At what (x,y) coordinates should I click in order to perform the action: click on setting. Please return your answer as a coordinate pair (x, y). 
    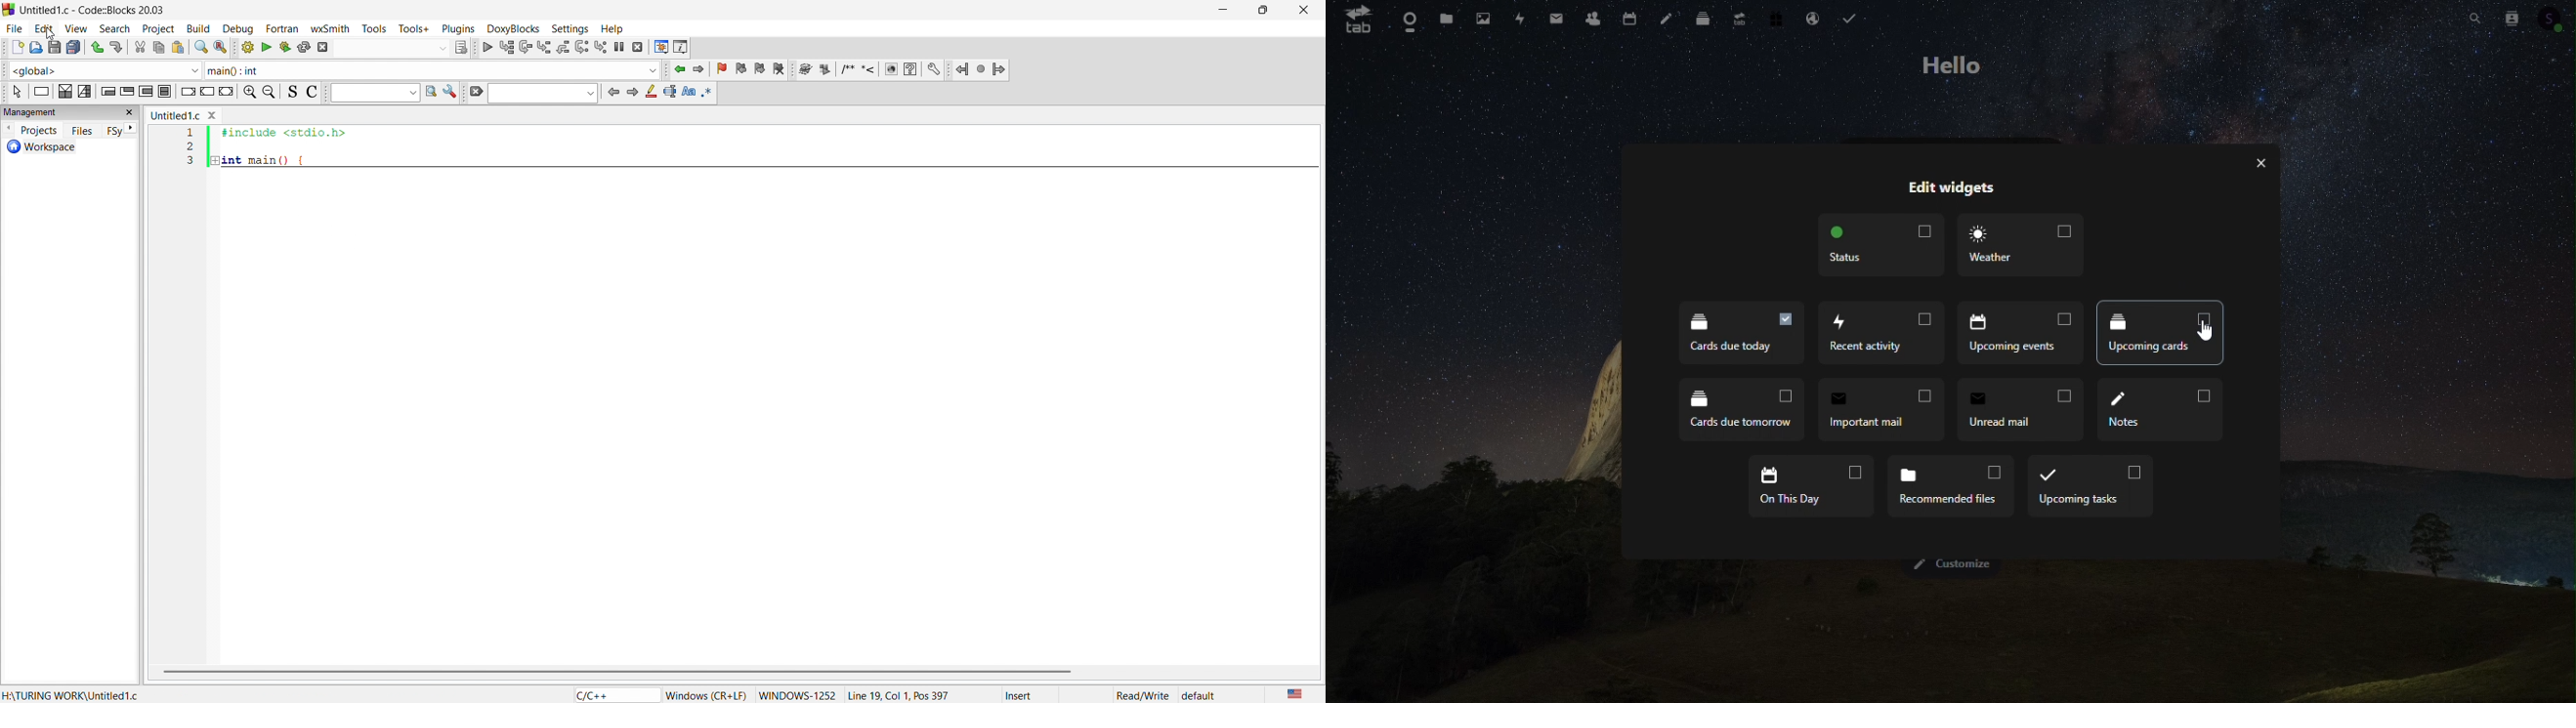
    Looking at the image, I should click on (568, 28).